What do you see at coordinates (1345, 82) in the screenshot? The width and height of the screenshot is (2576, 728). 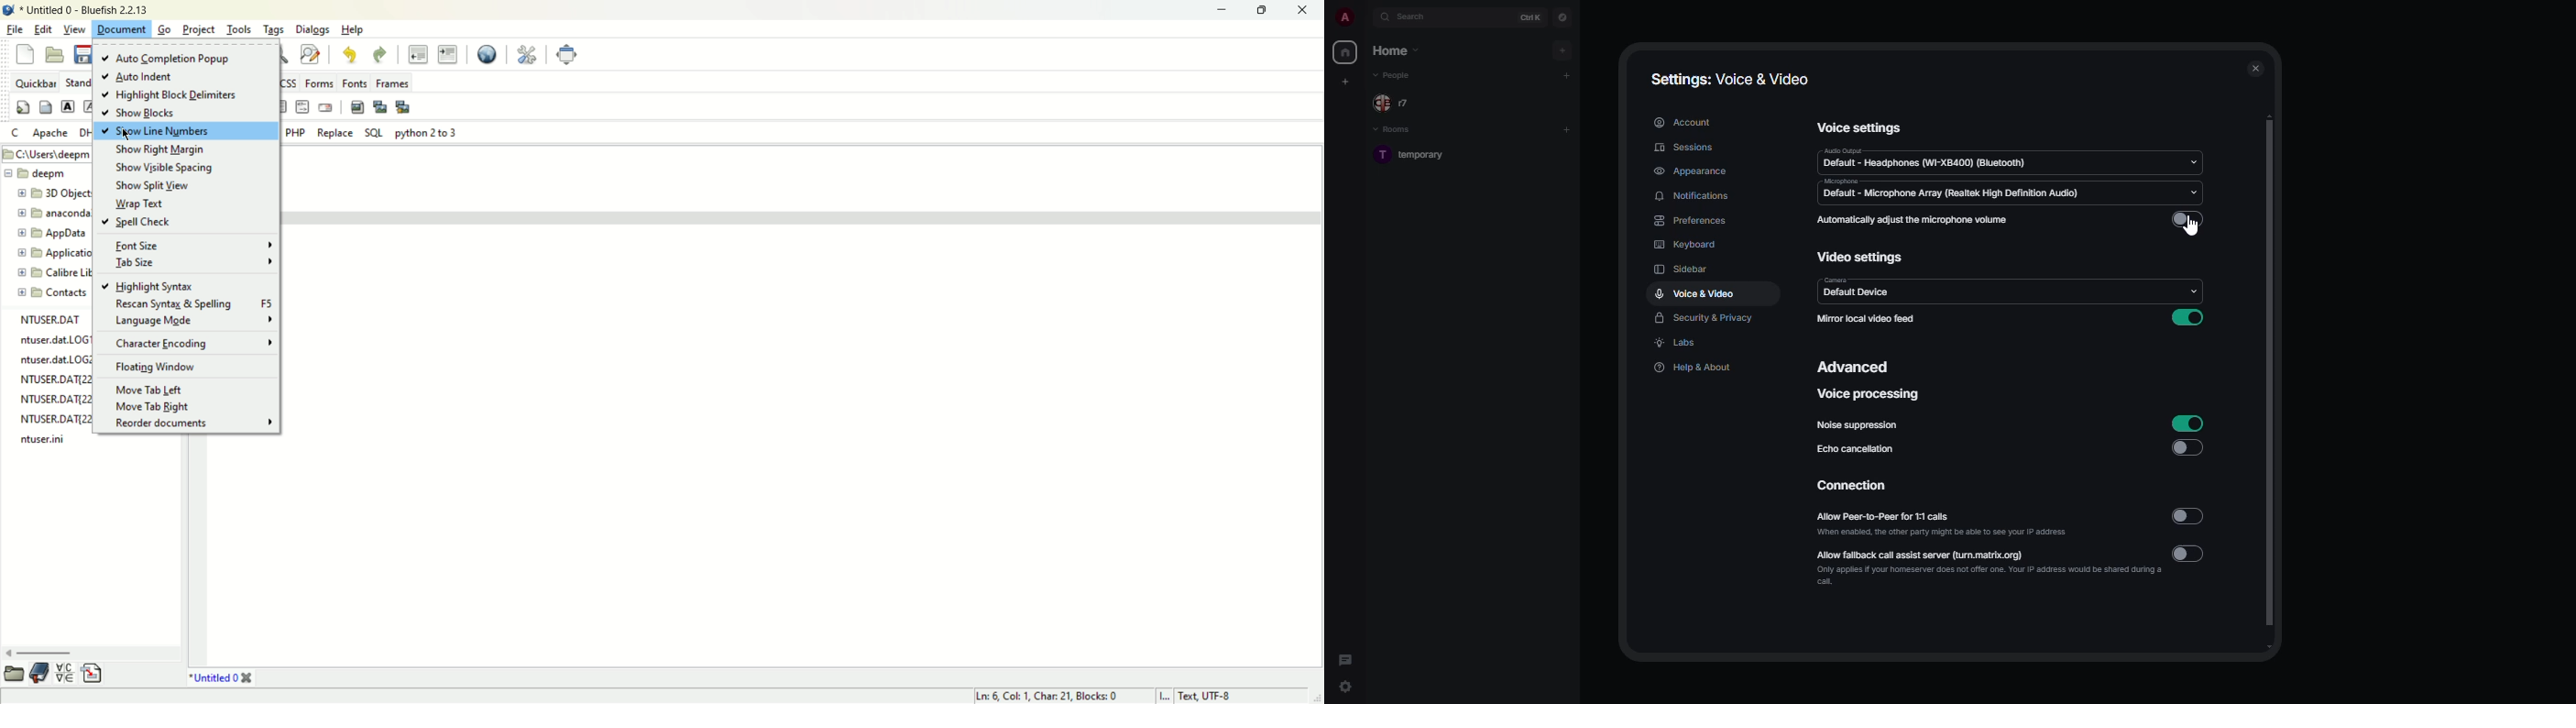 I see `create new space` at bounding box center [1345, 82].